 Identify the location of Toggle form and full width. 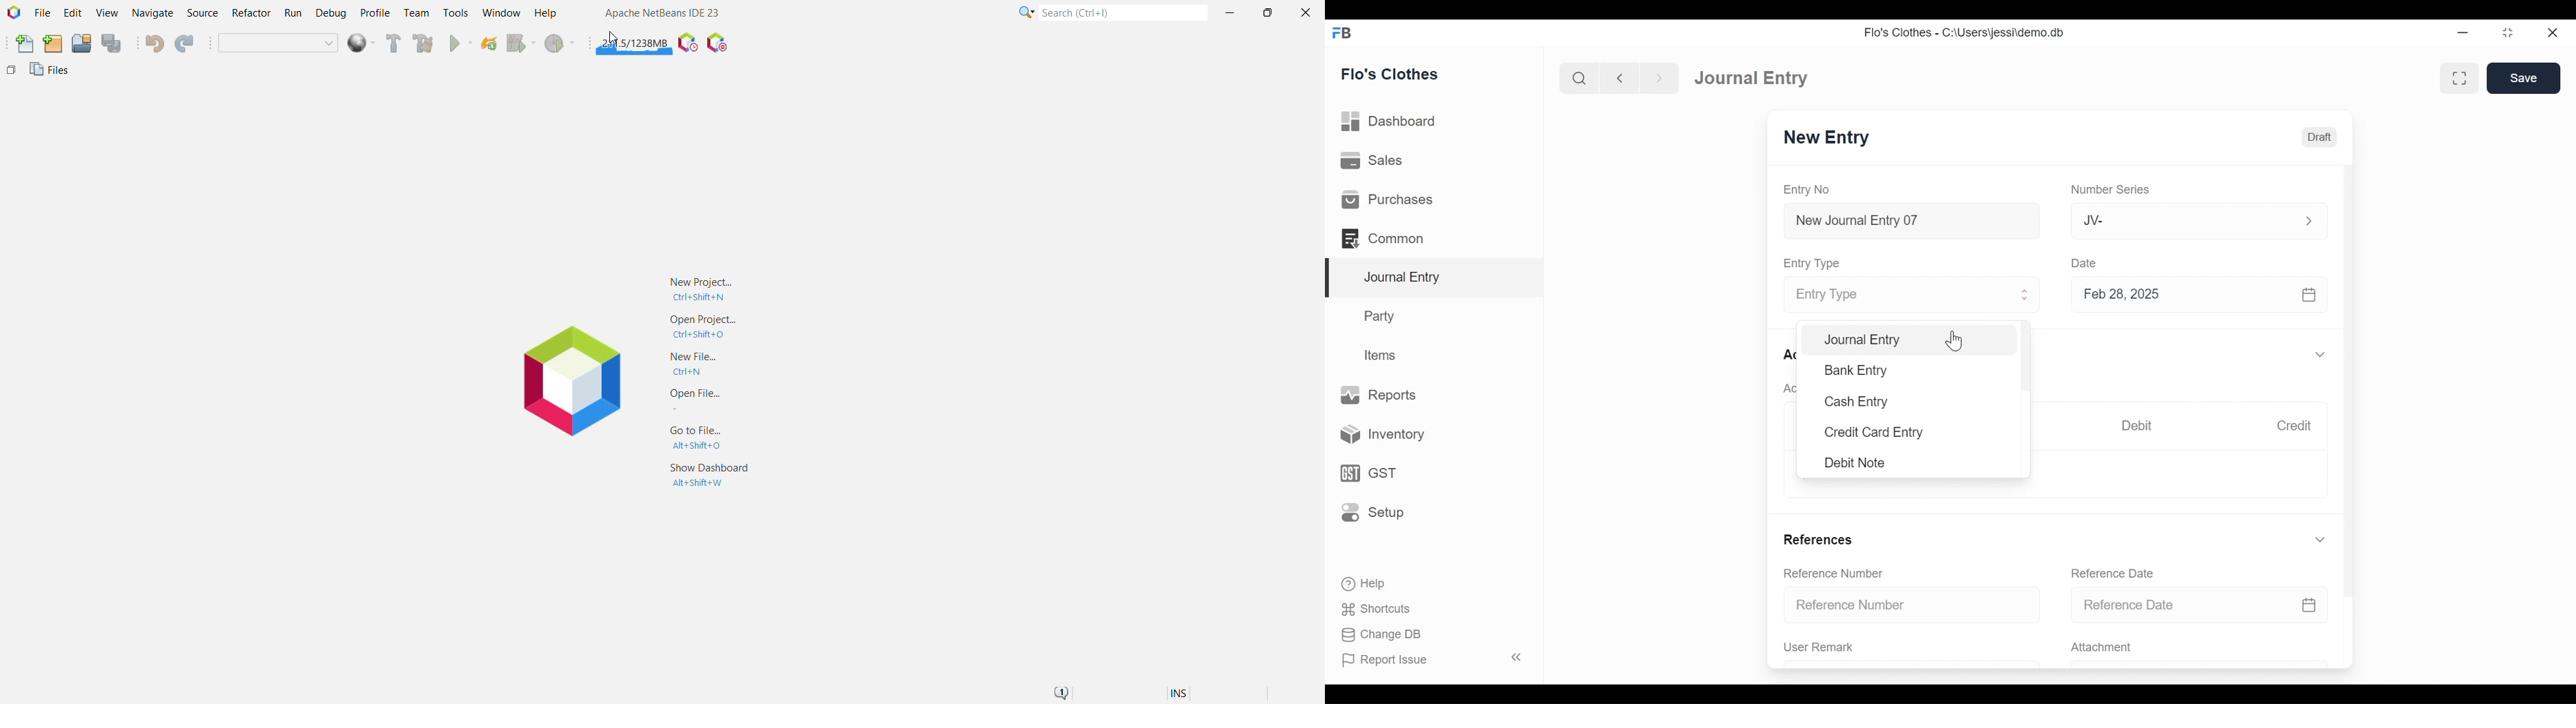
(2460, 79).